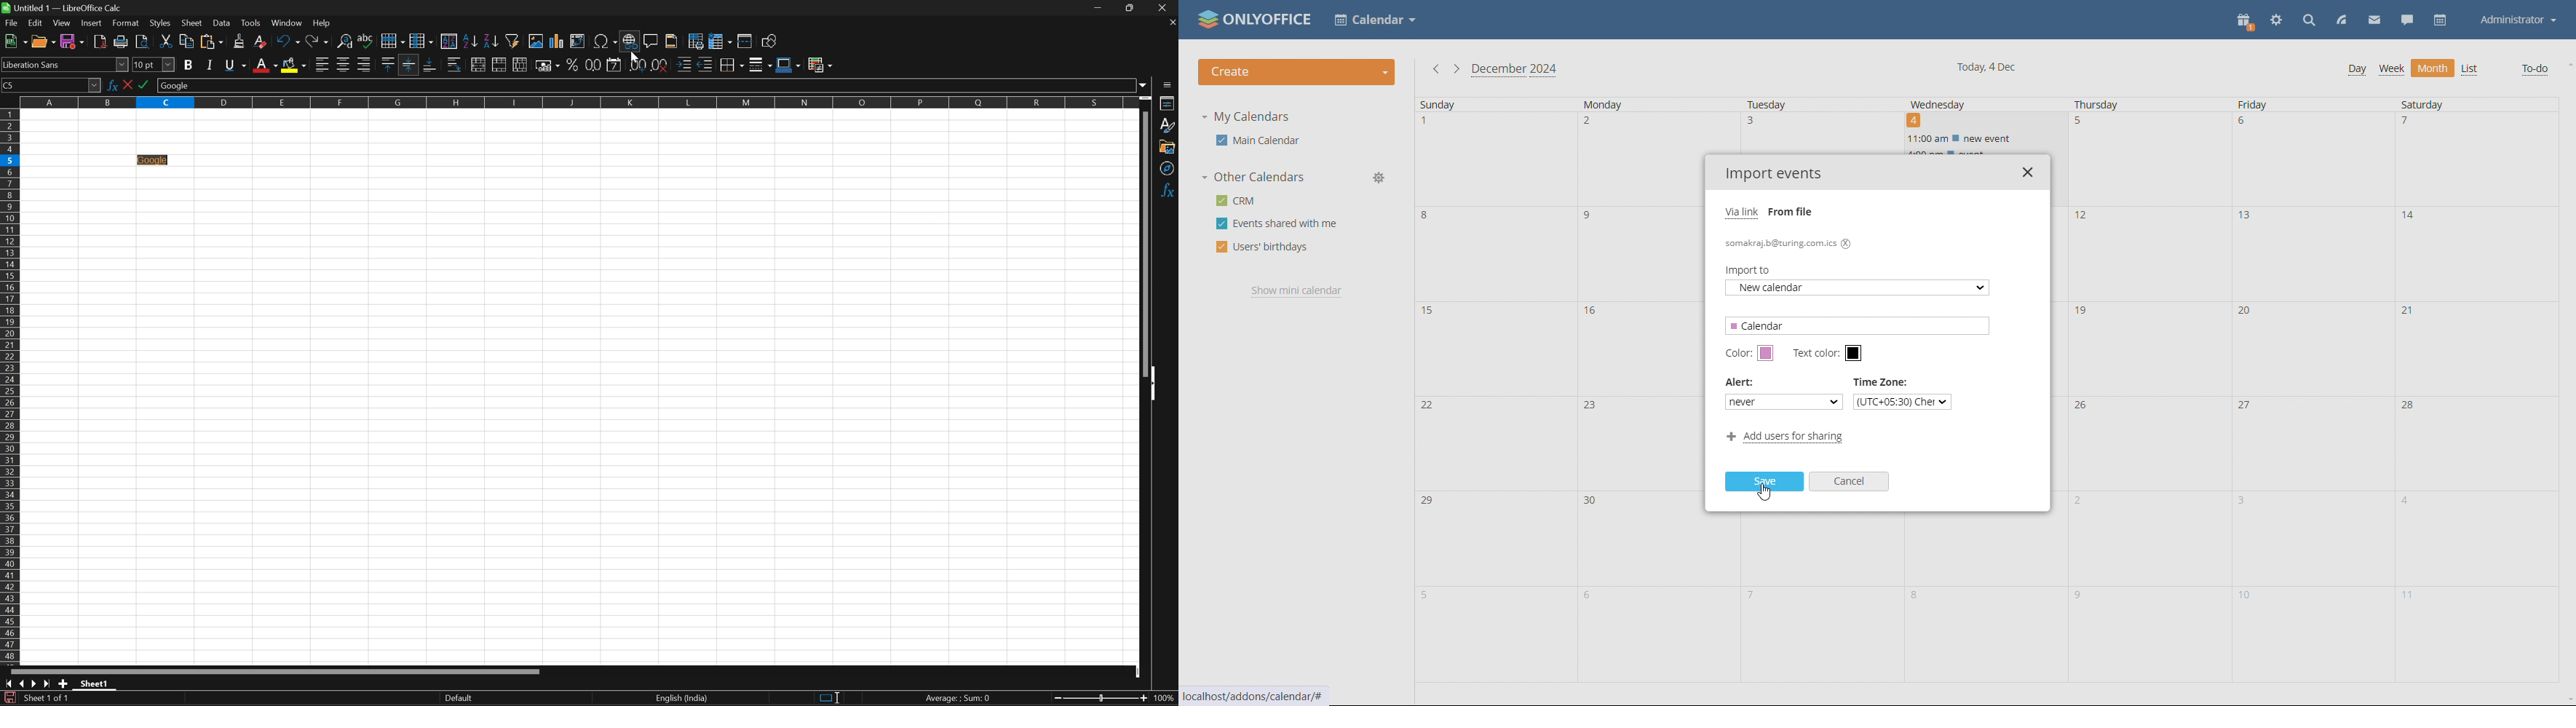 Image resolution: width=2576 pixels, height=728 pixels. What do you see at coordinates (161, 24) in the screenshot?
I see `Styles` at bounding box center [161, 24].